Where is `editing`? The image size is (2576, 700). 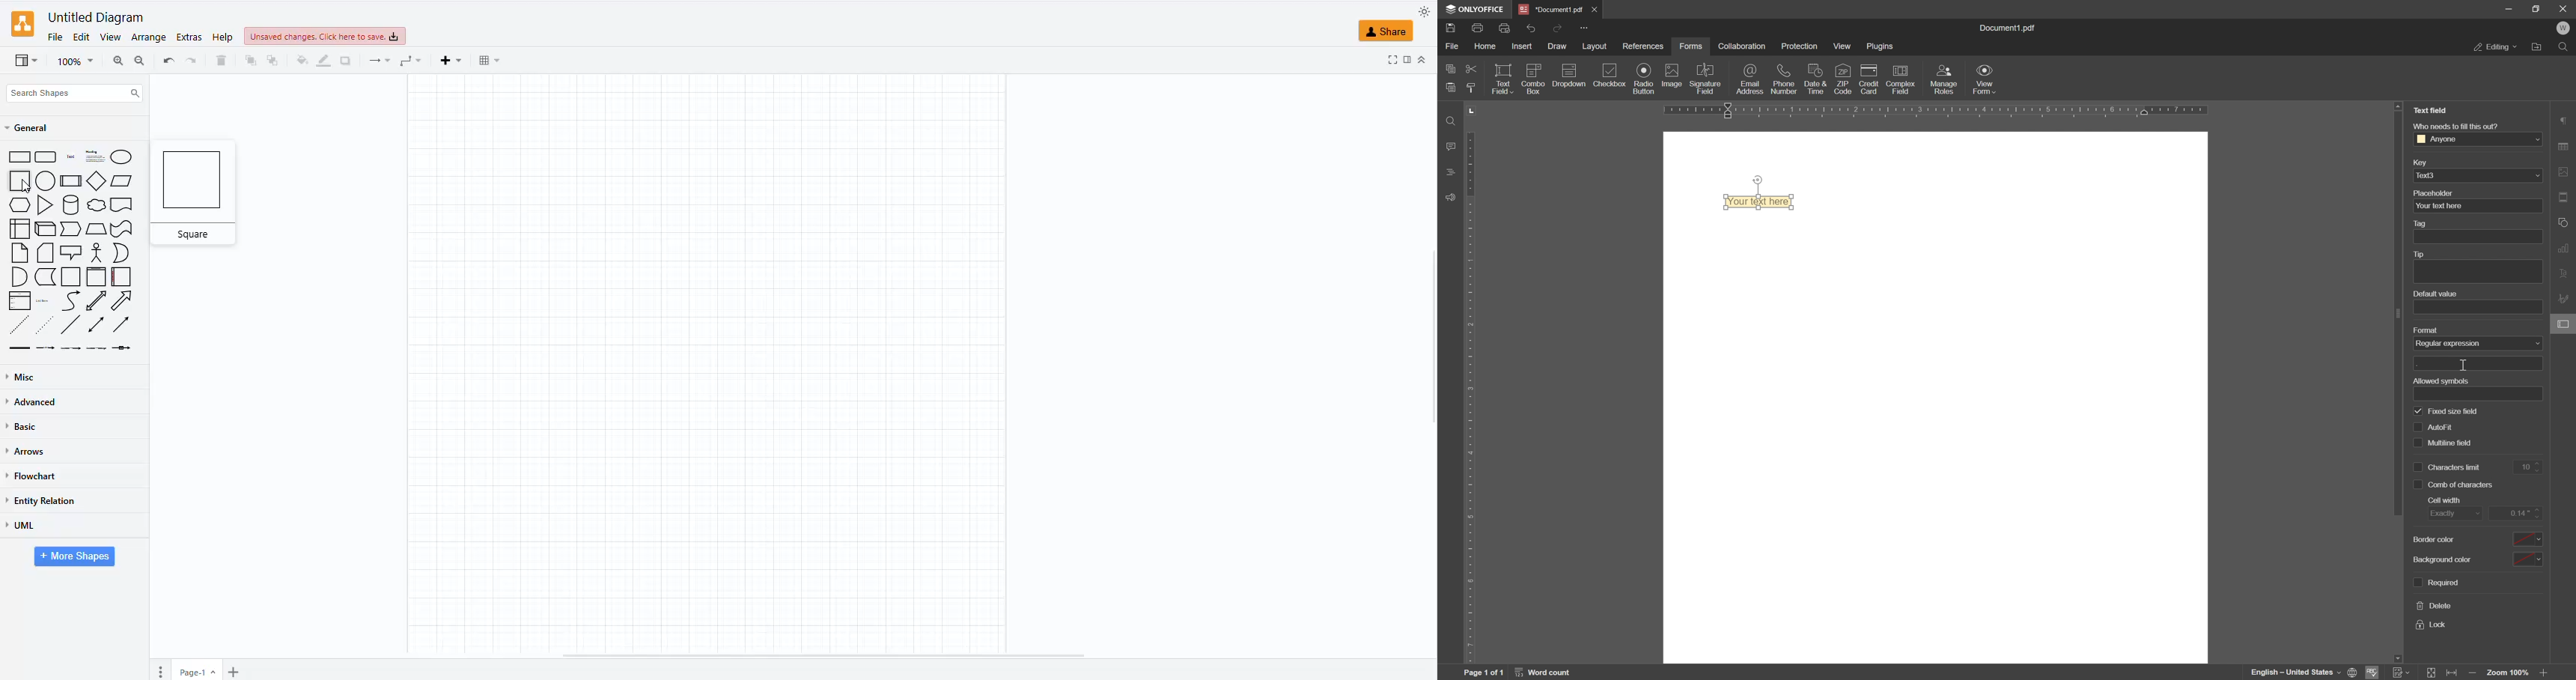
editing is located at coordinates (2495, 48).